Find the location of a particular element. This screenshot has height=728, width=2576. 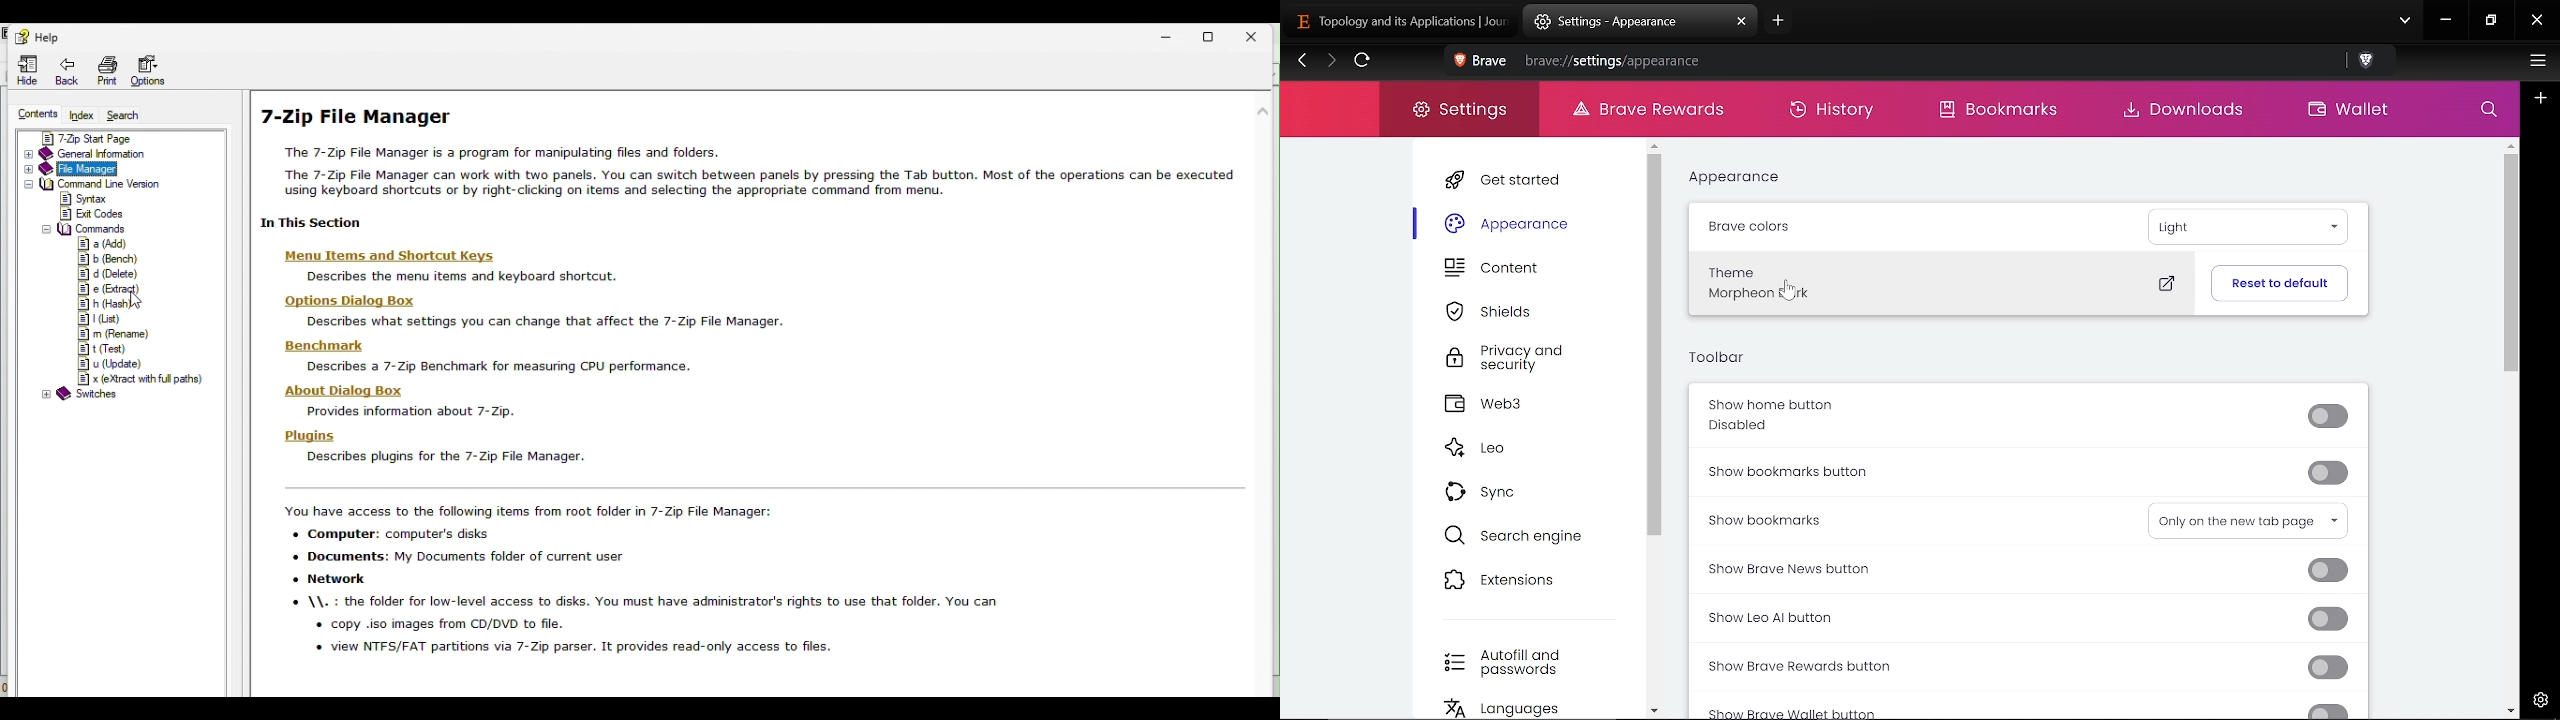

Hide is located at coordinates (27, 67).